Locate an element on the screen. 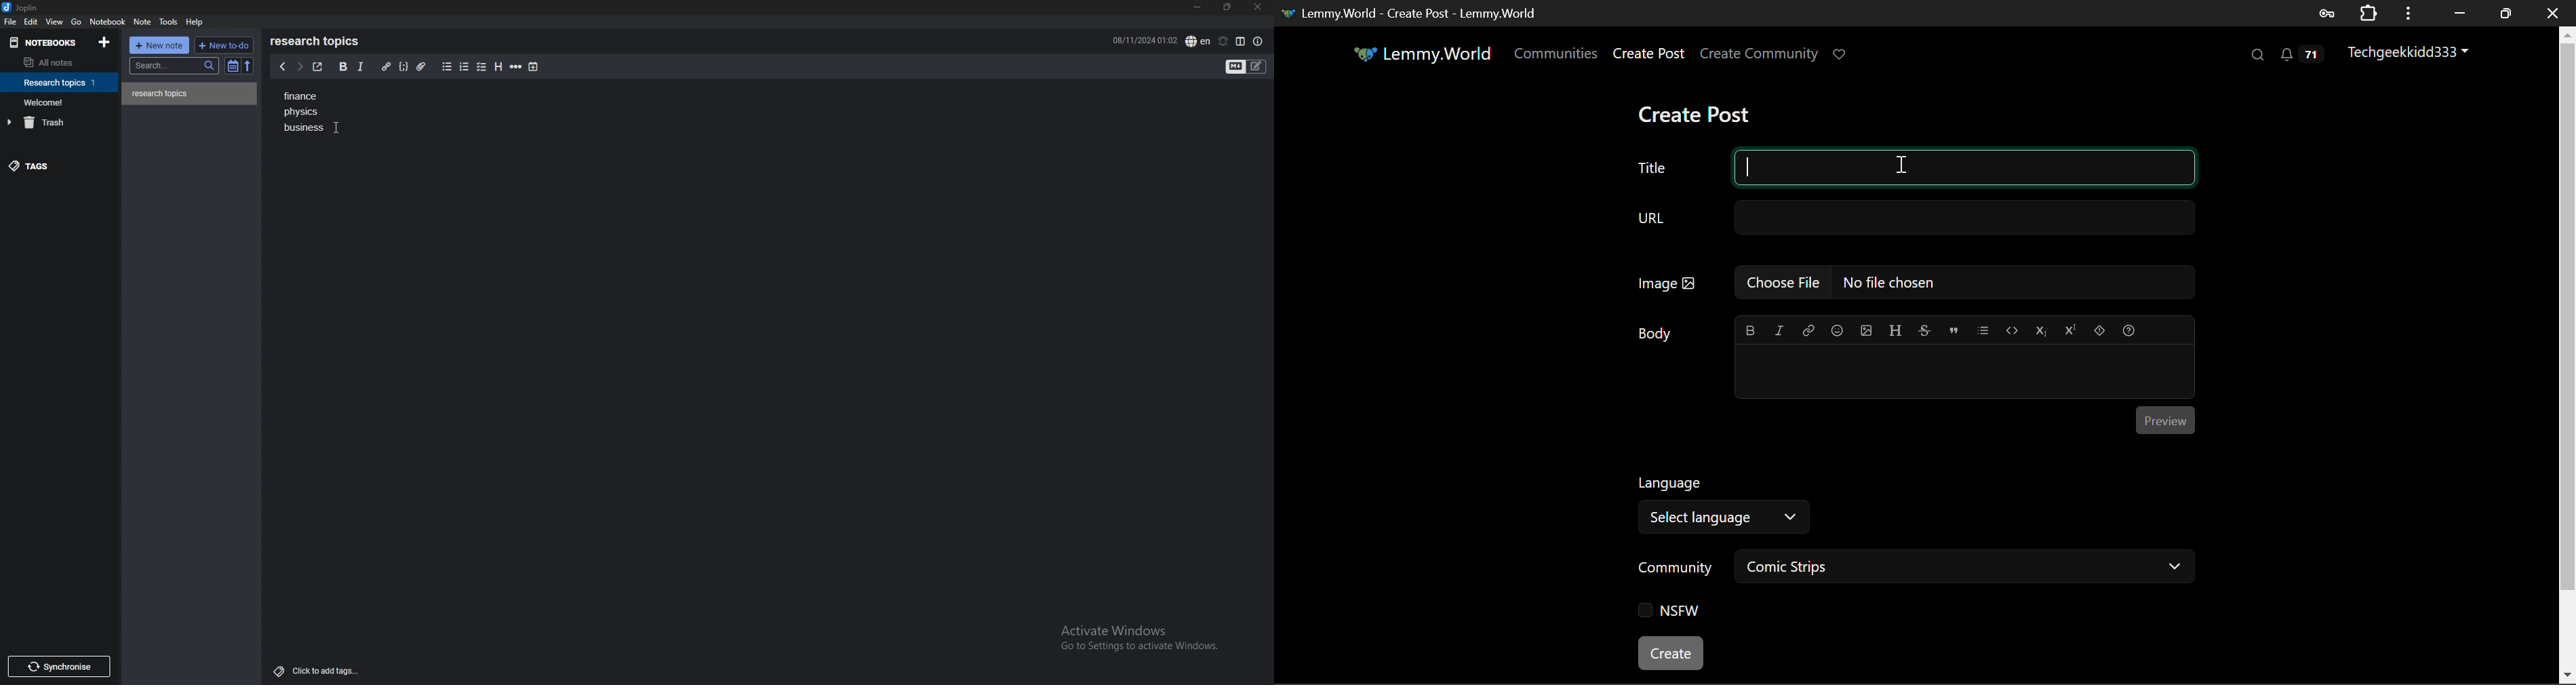 The image size is (2576, 700). minimize is located at coordinates (1197, 8).